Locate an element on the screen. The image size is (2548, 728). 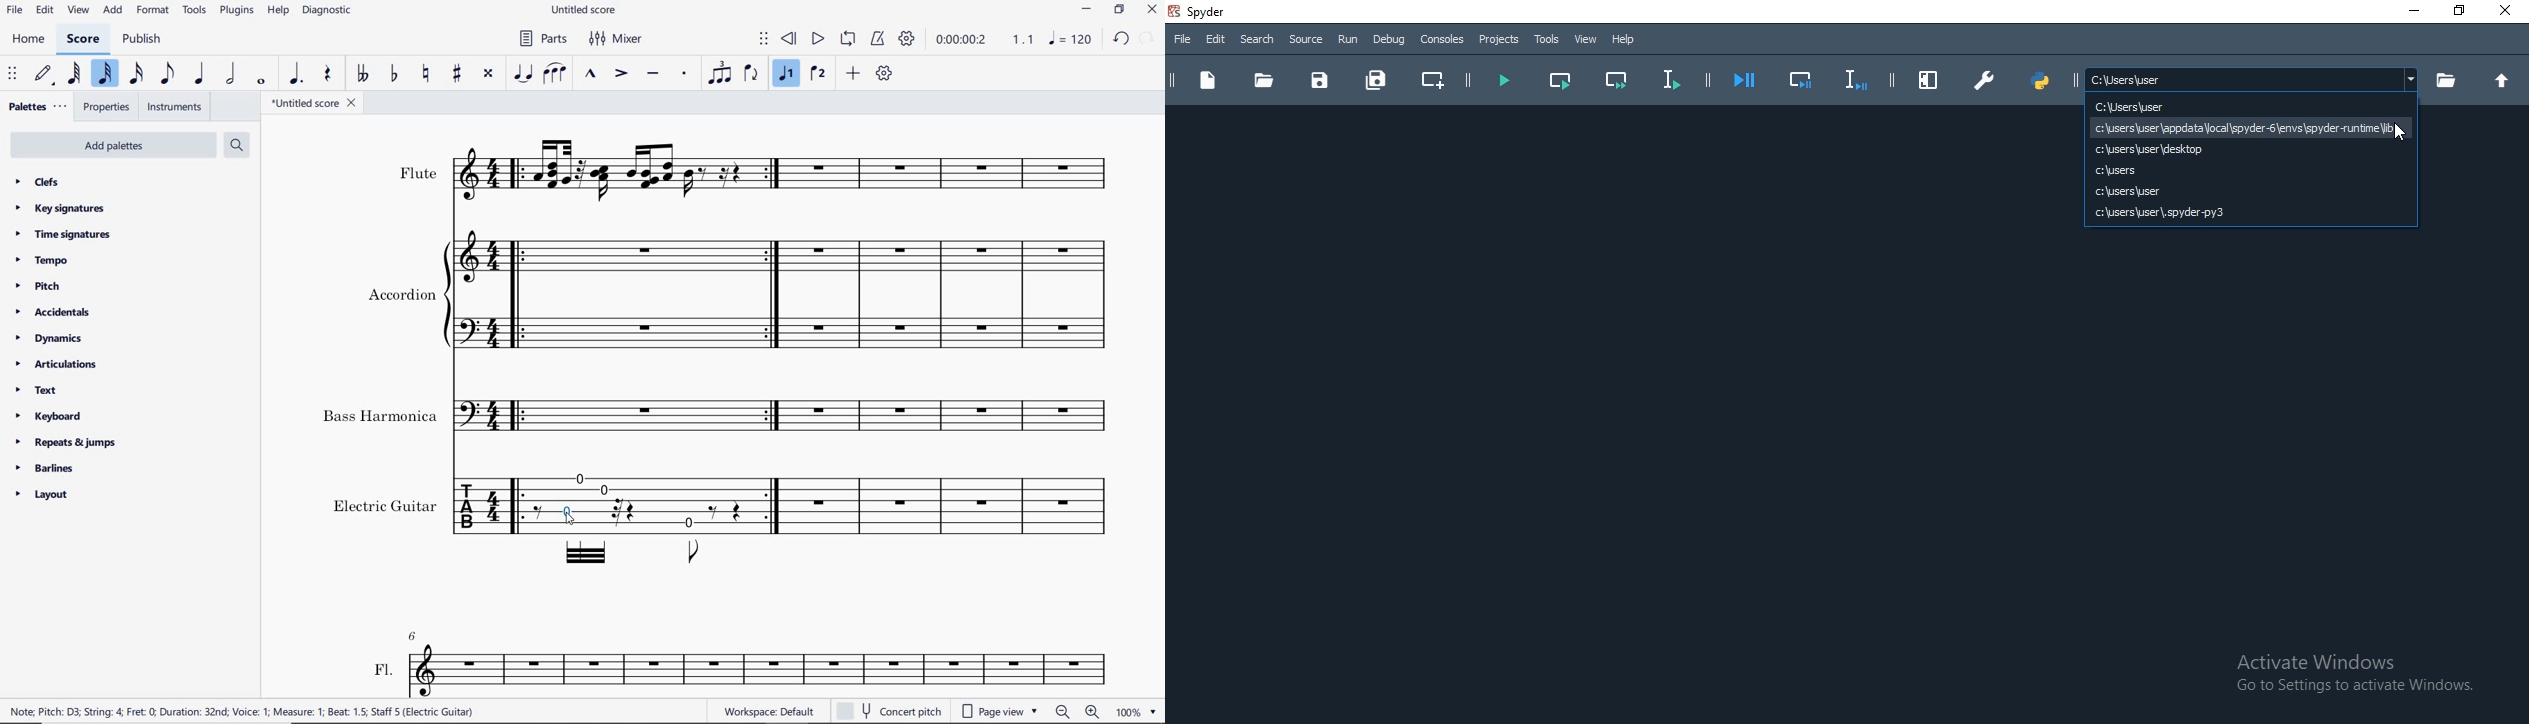
layout is located at coordinates (43, 492).